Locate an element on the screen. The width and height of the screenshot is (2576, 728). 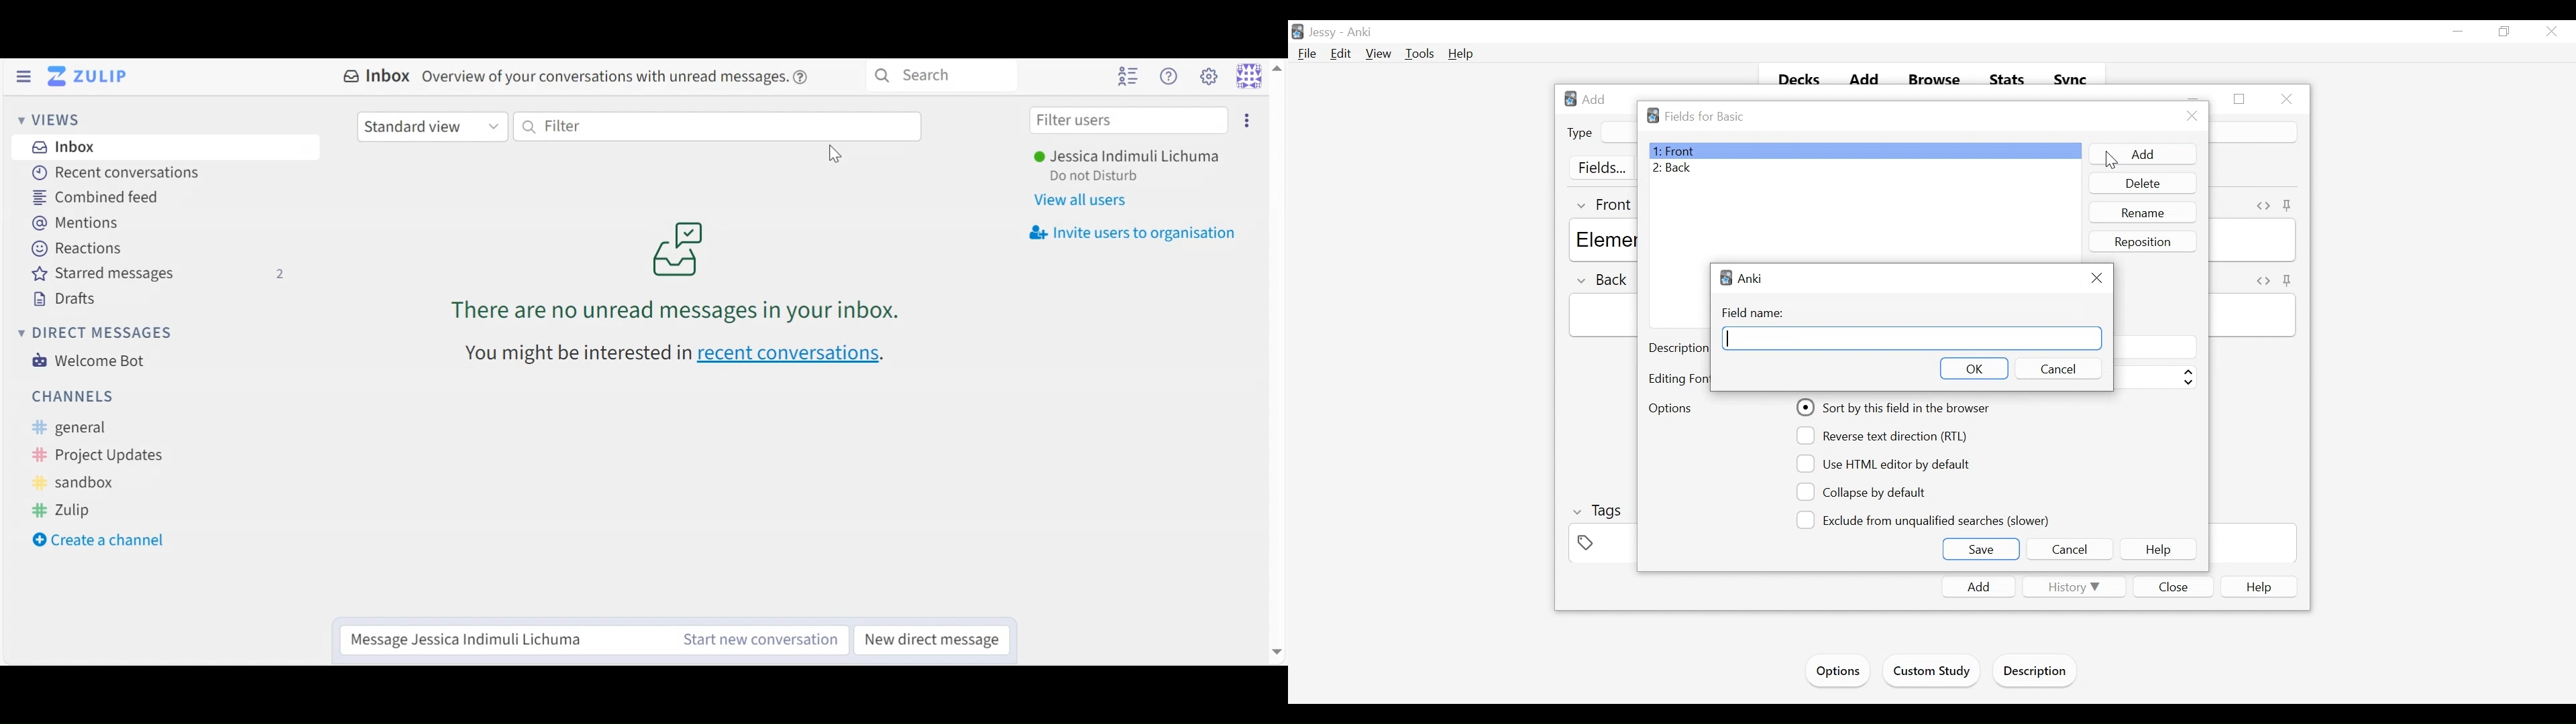
Restore is located at coordinates (2503, 32).